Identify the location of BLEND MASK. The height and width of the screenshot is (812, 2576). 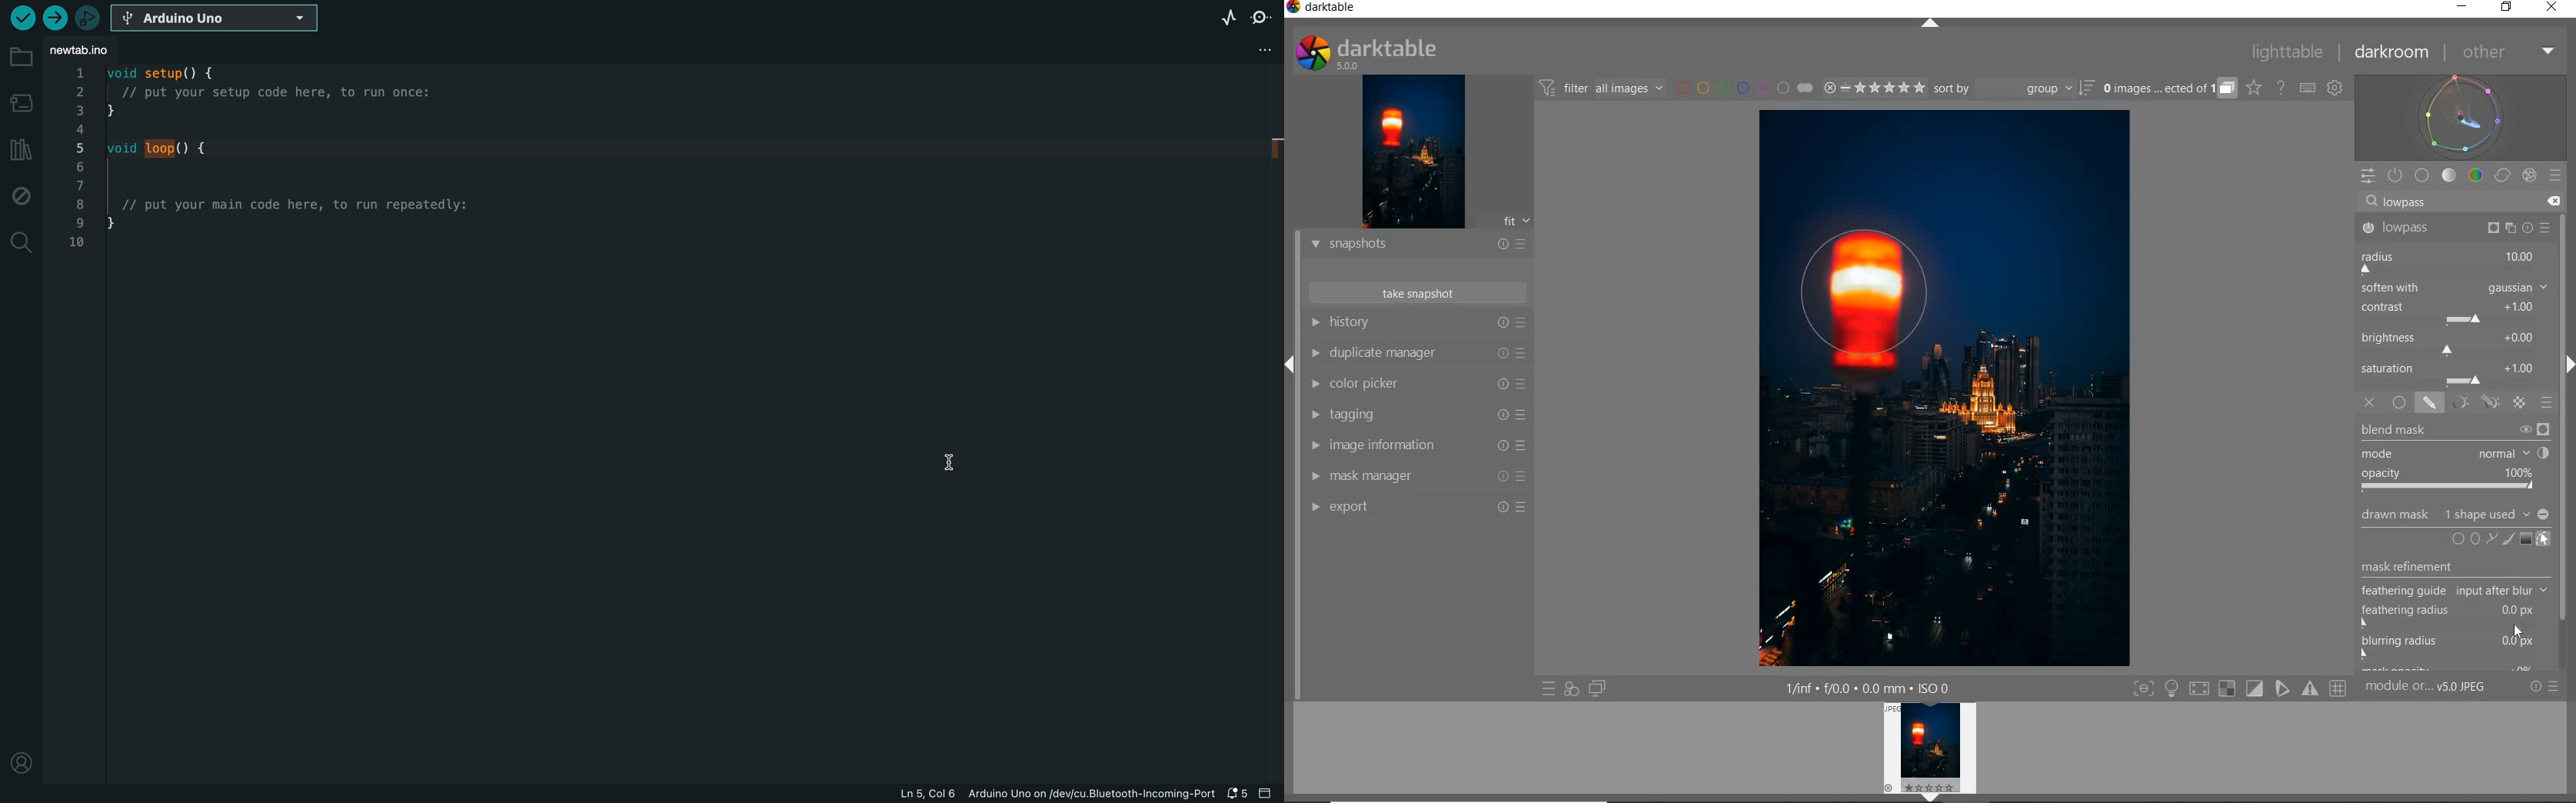
(2455, 457).